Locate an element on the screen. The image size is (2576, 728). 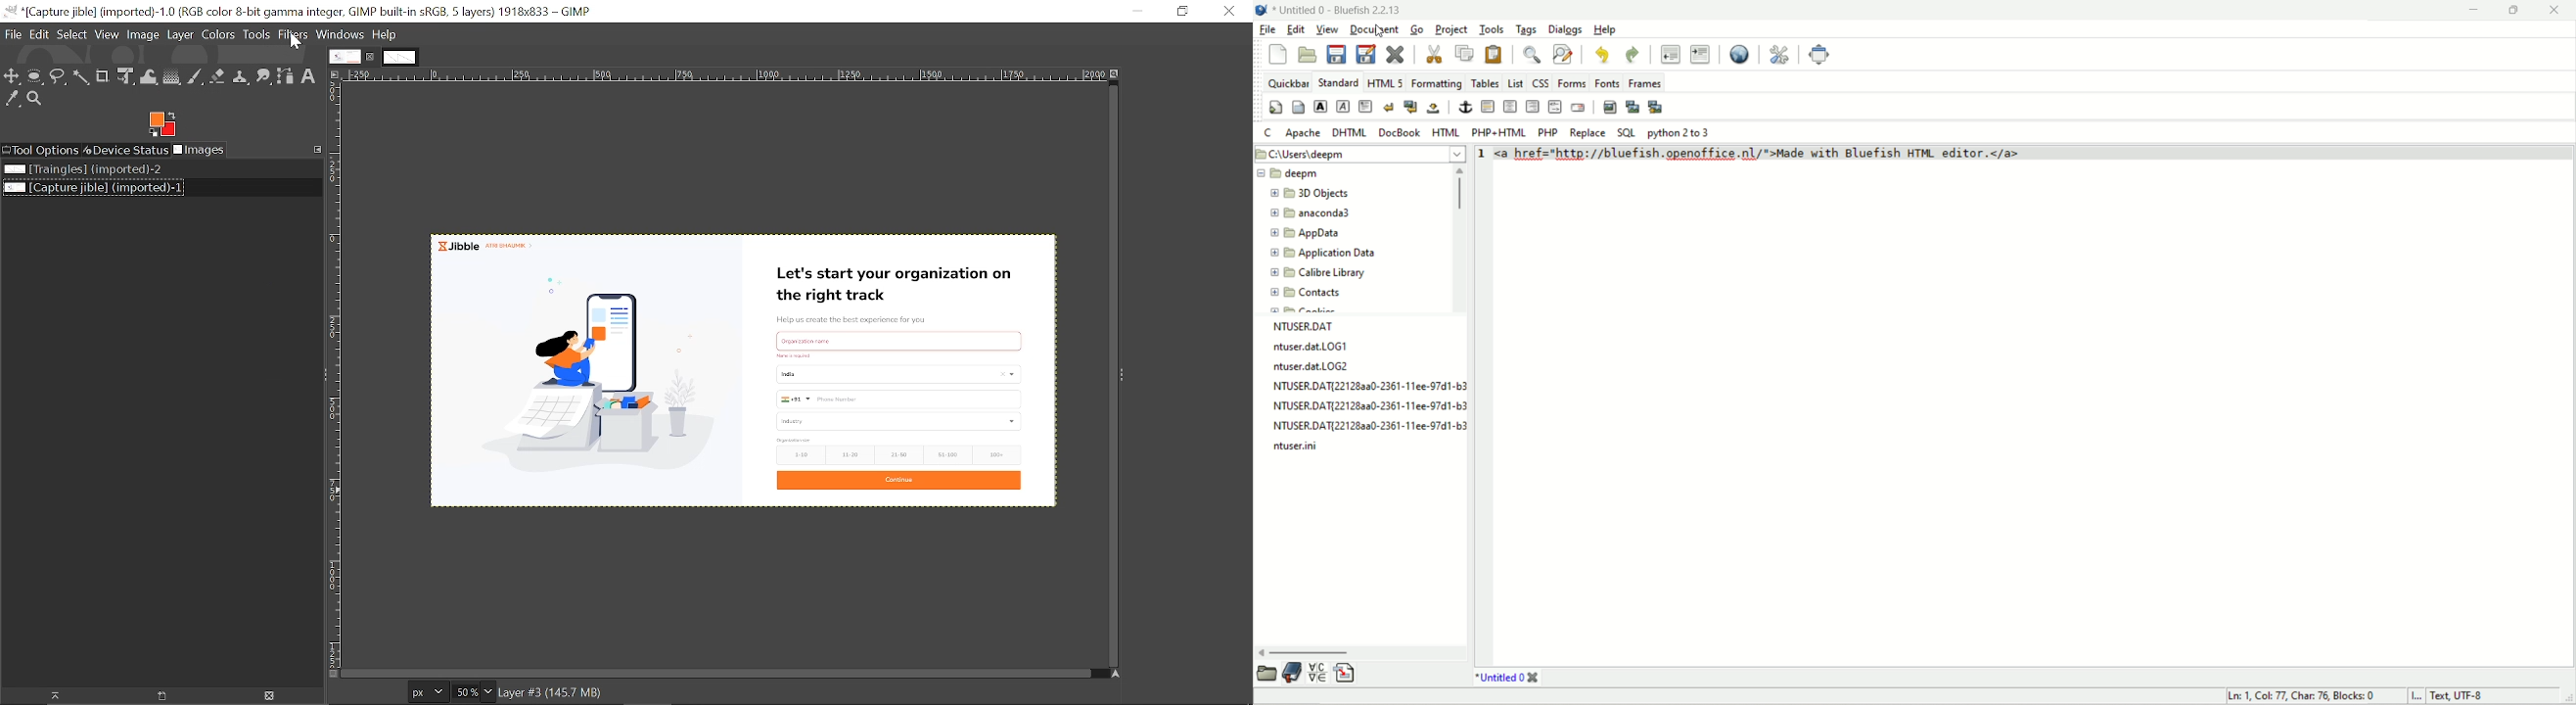
MULTI-THUMBNAIL is located at coordinates (1655, 107).